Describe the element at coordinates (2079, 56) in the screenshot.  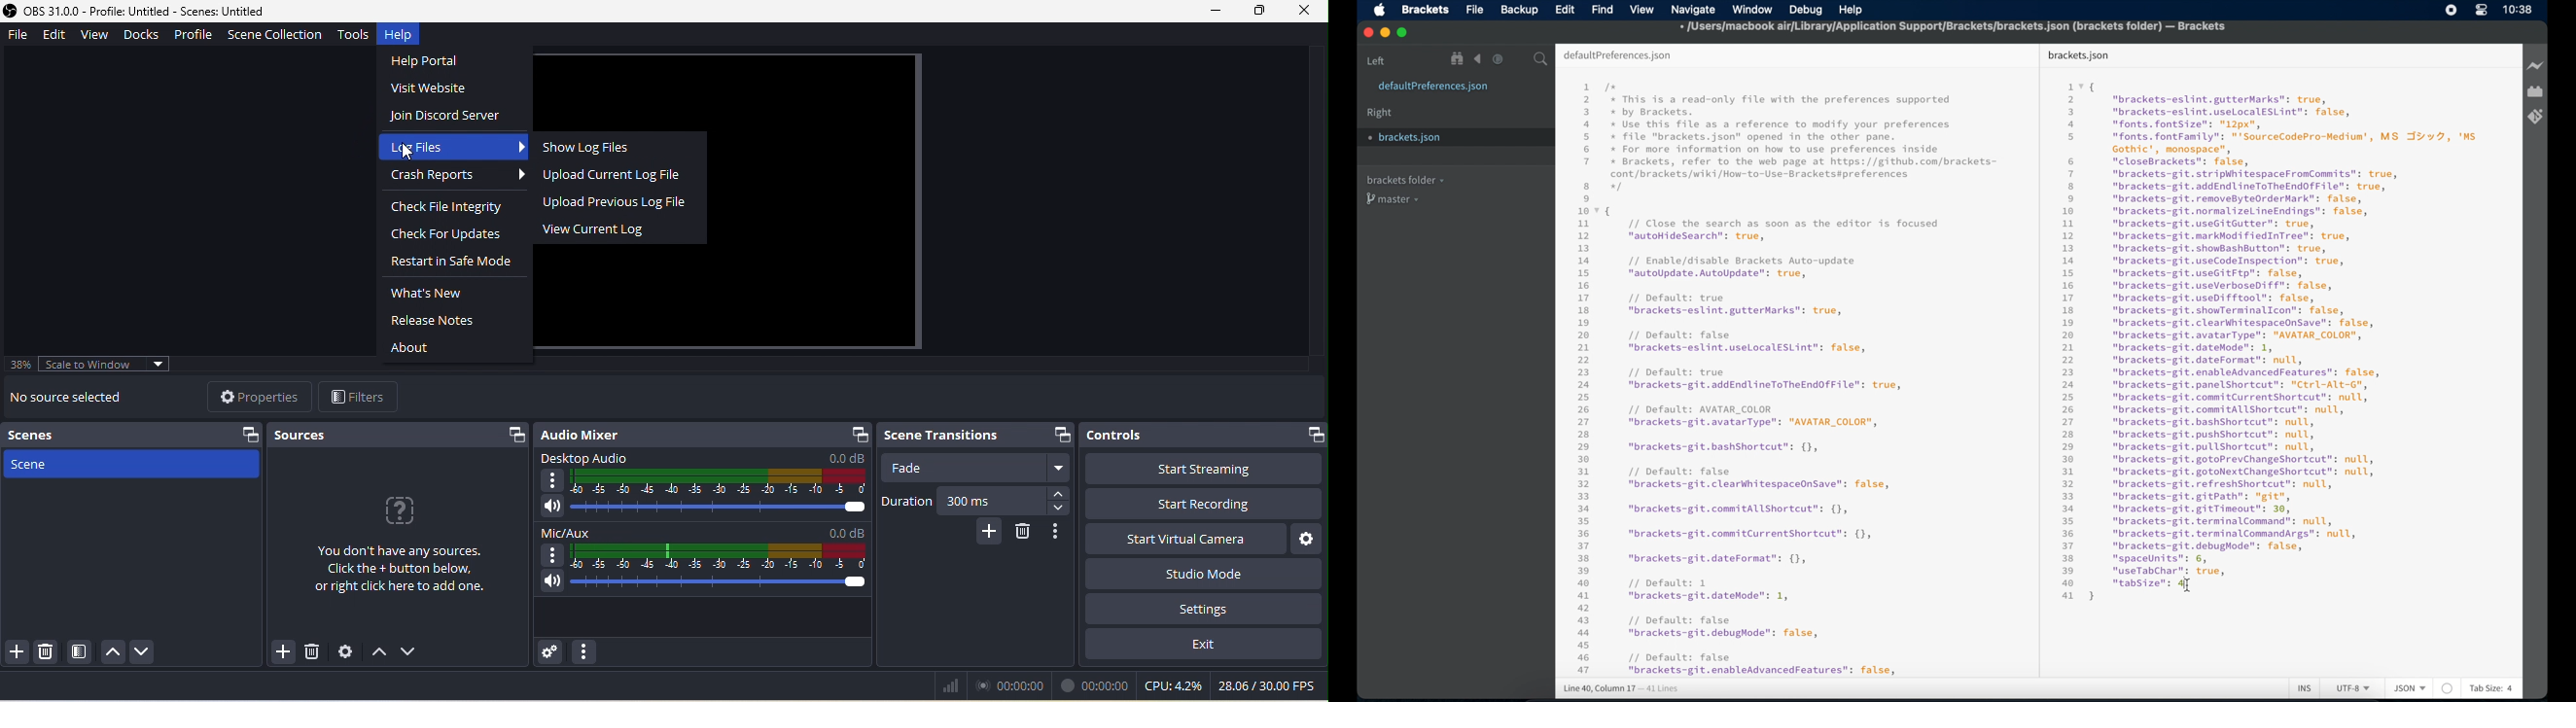
I see `brackets.json` at that location.